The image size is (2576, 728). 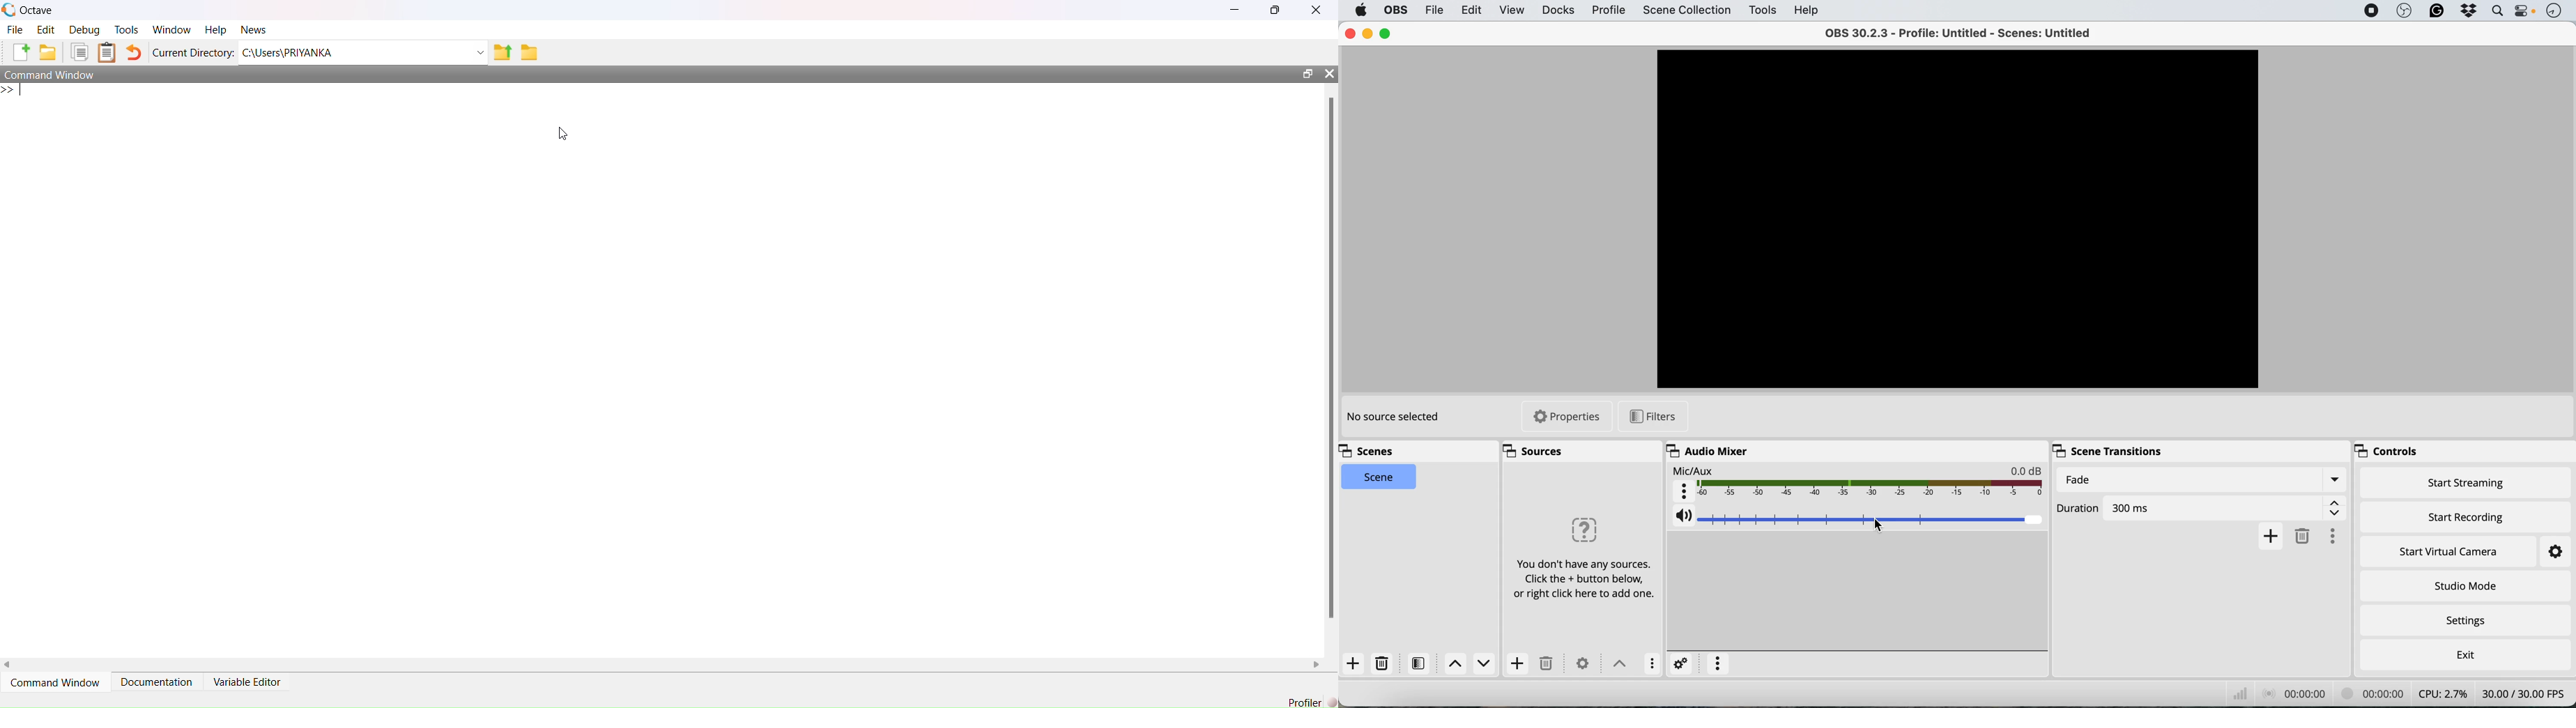 I want to click on Documentation, so click(x=158, y=681).